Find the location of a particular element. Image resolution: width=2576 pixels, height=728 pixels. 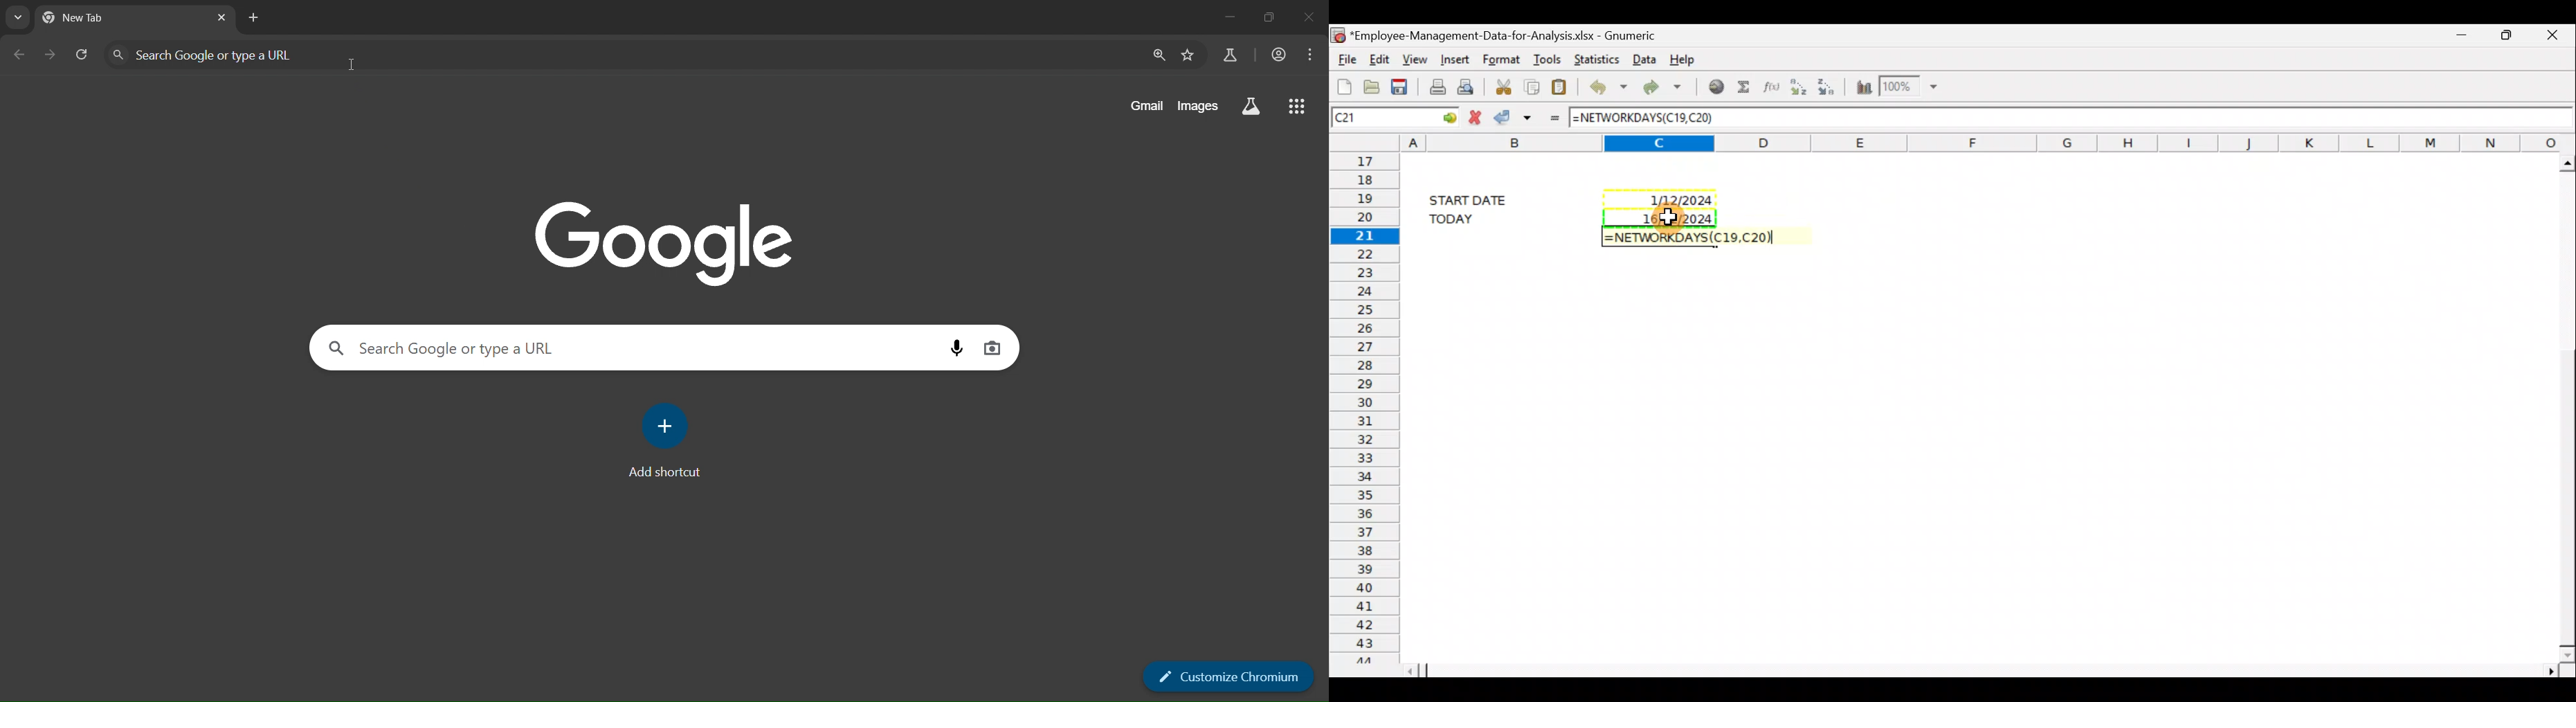

Maximize is located at coordinates (2506, 36).